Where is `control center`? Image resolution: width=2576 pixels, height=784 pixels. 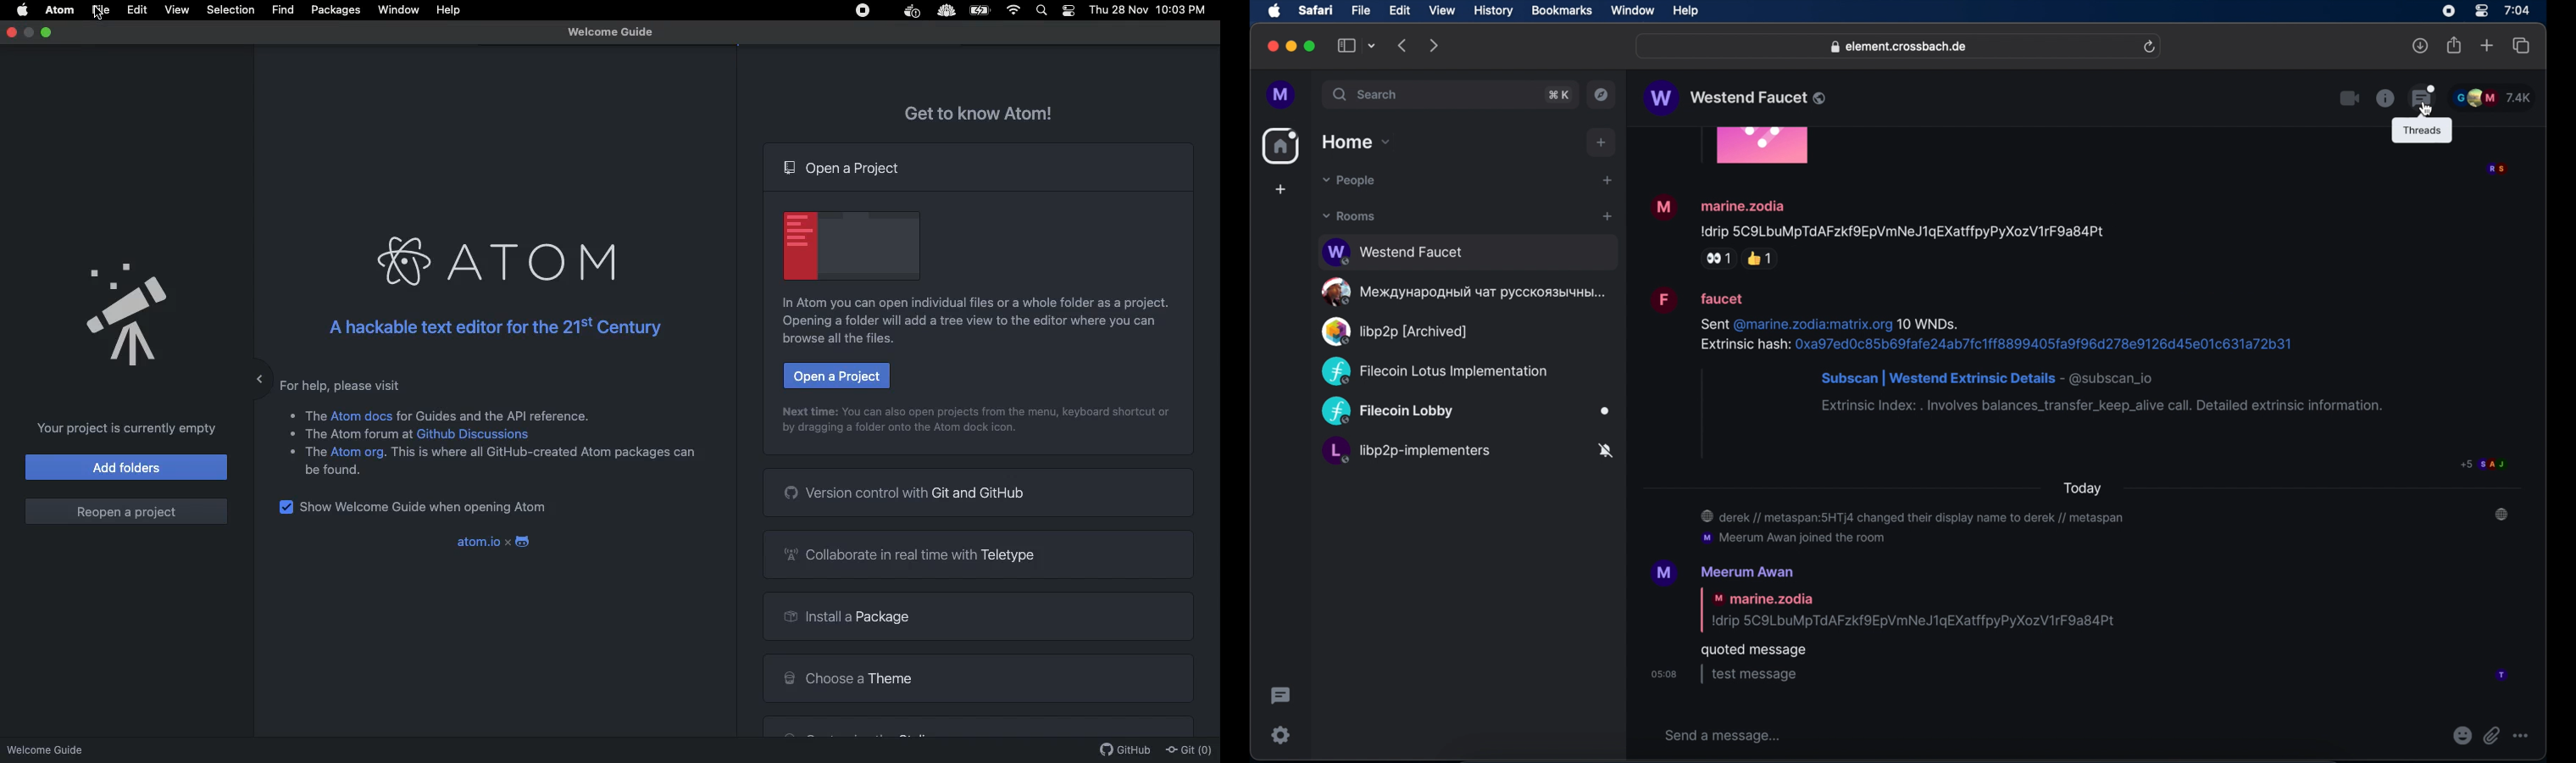
control center is located at coordinates (2482, 11).